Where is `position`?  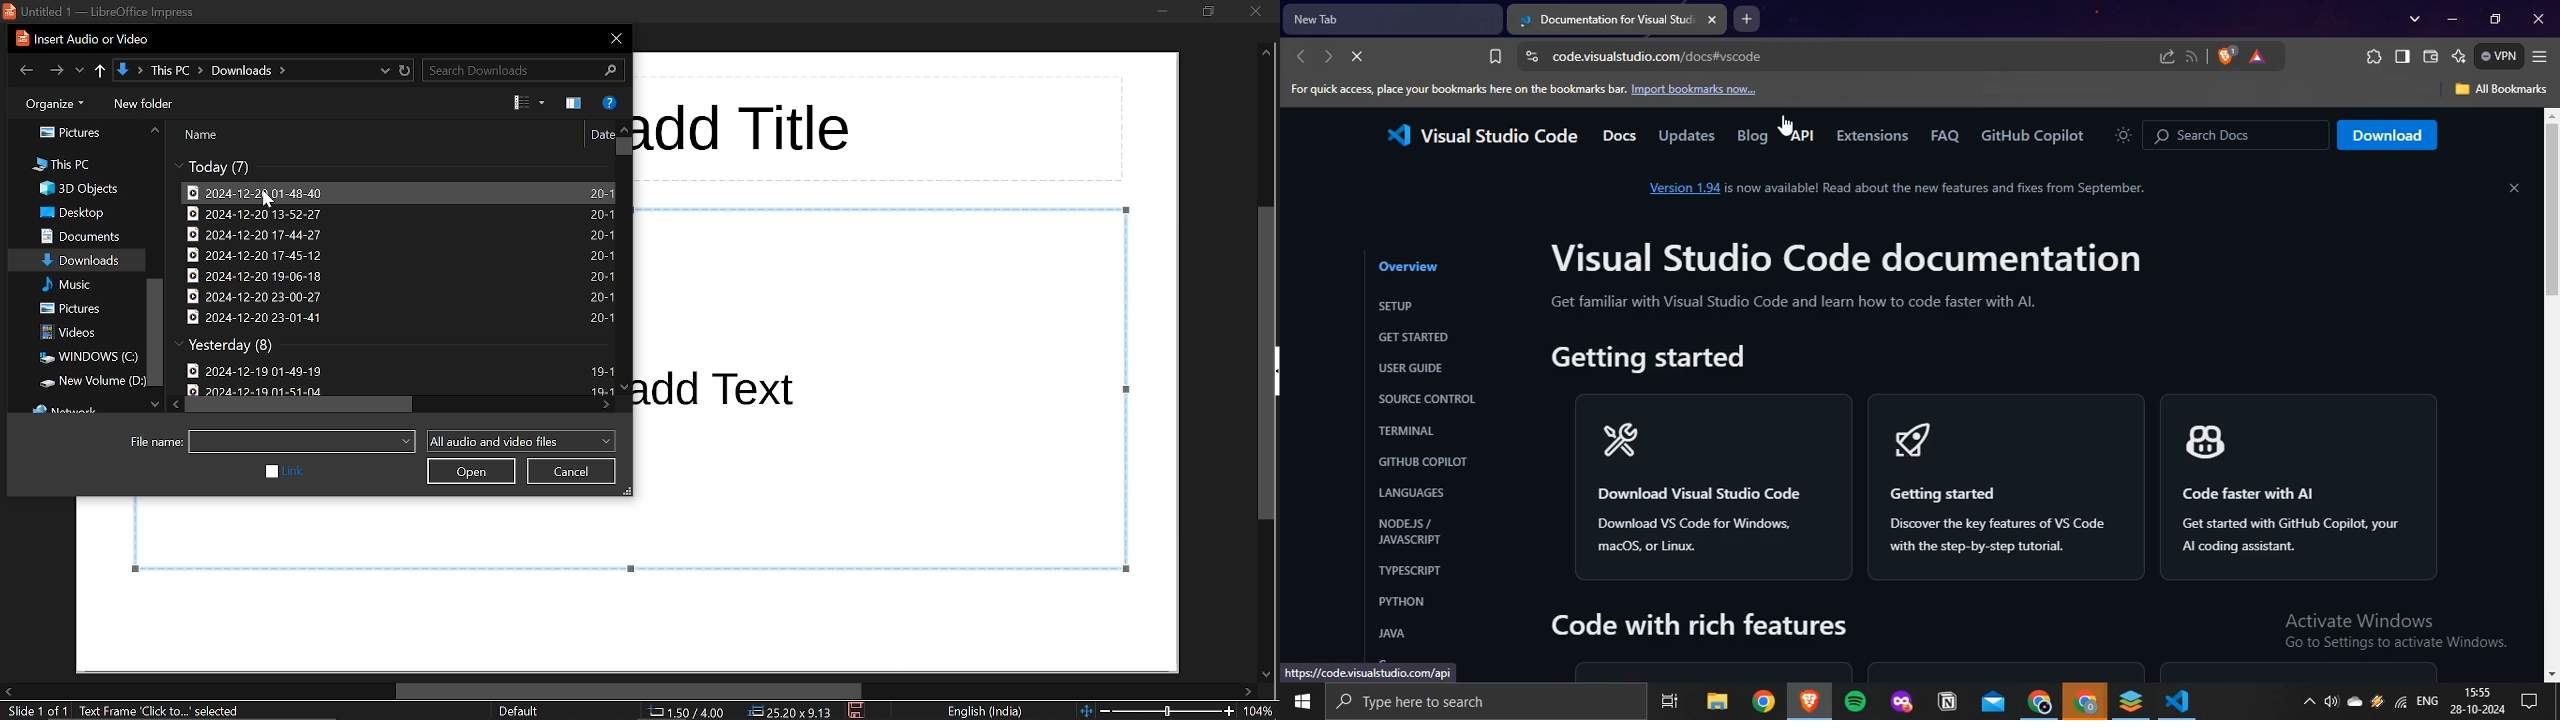 position is located at coordinates (791, 711).